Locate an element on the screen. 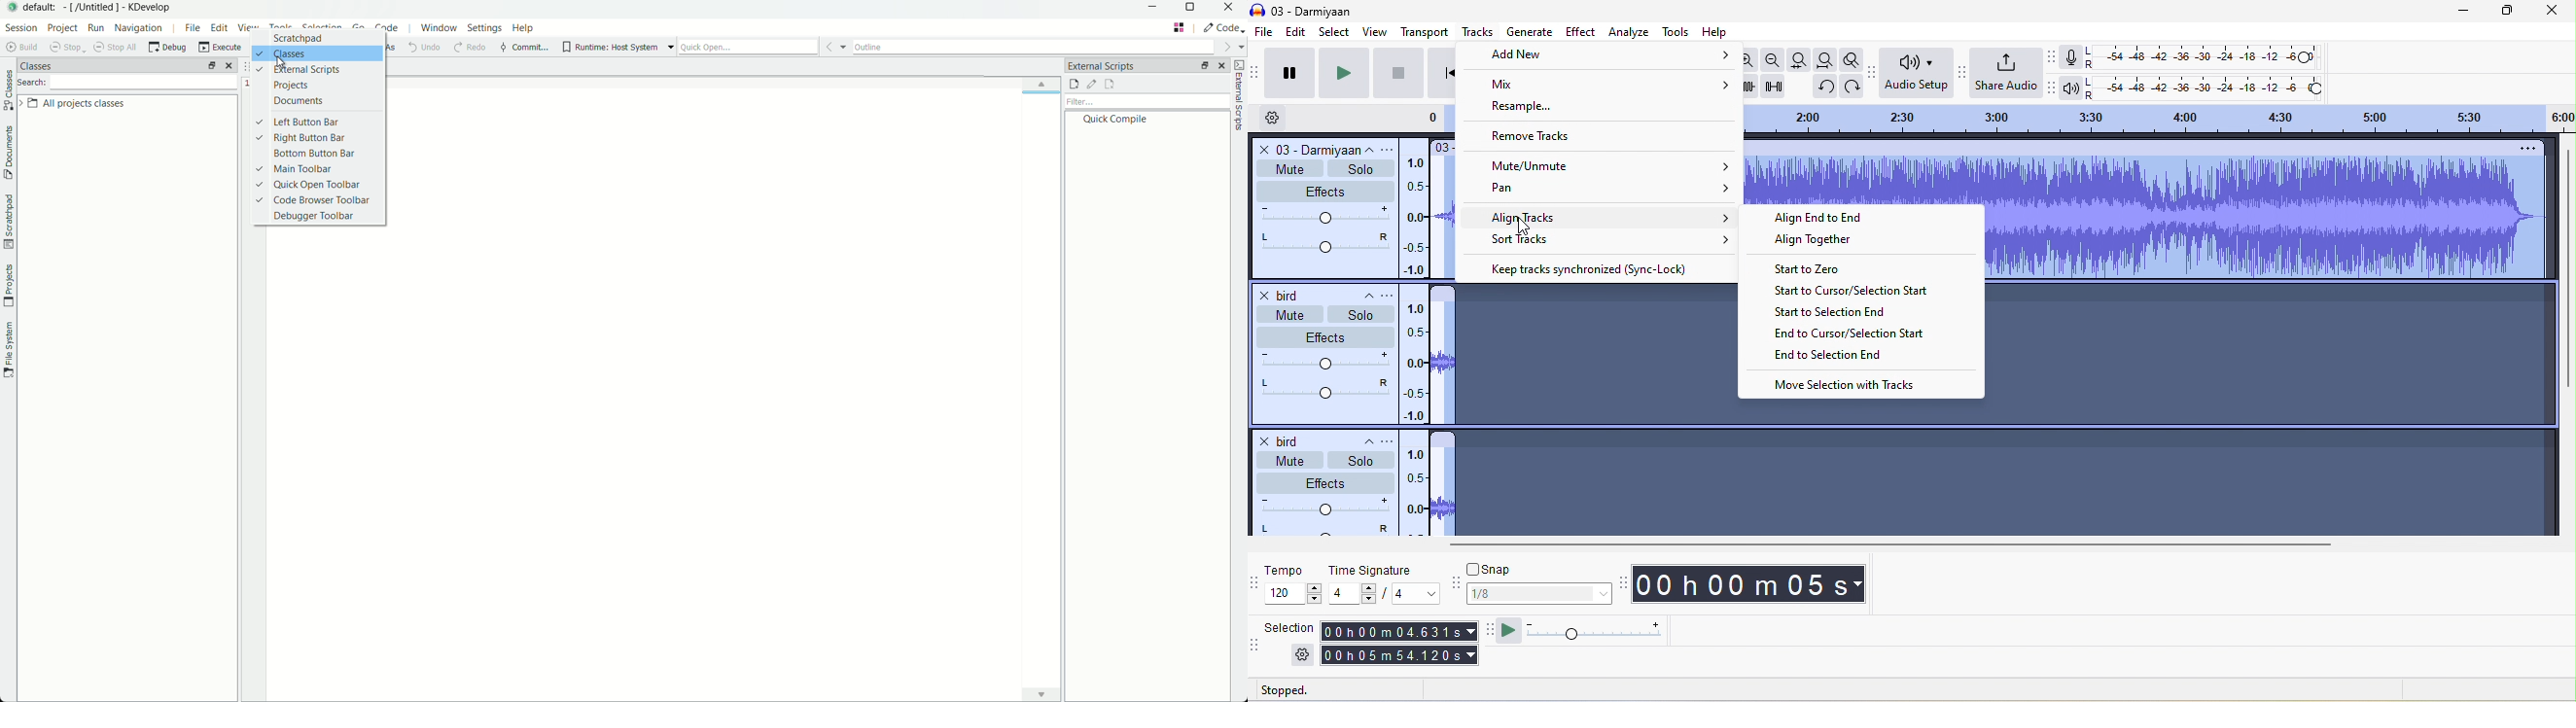 This screenshot has height=728, width=2576. playback level is located at coordinates (2208, 88).